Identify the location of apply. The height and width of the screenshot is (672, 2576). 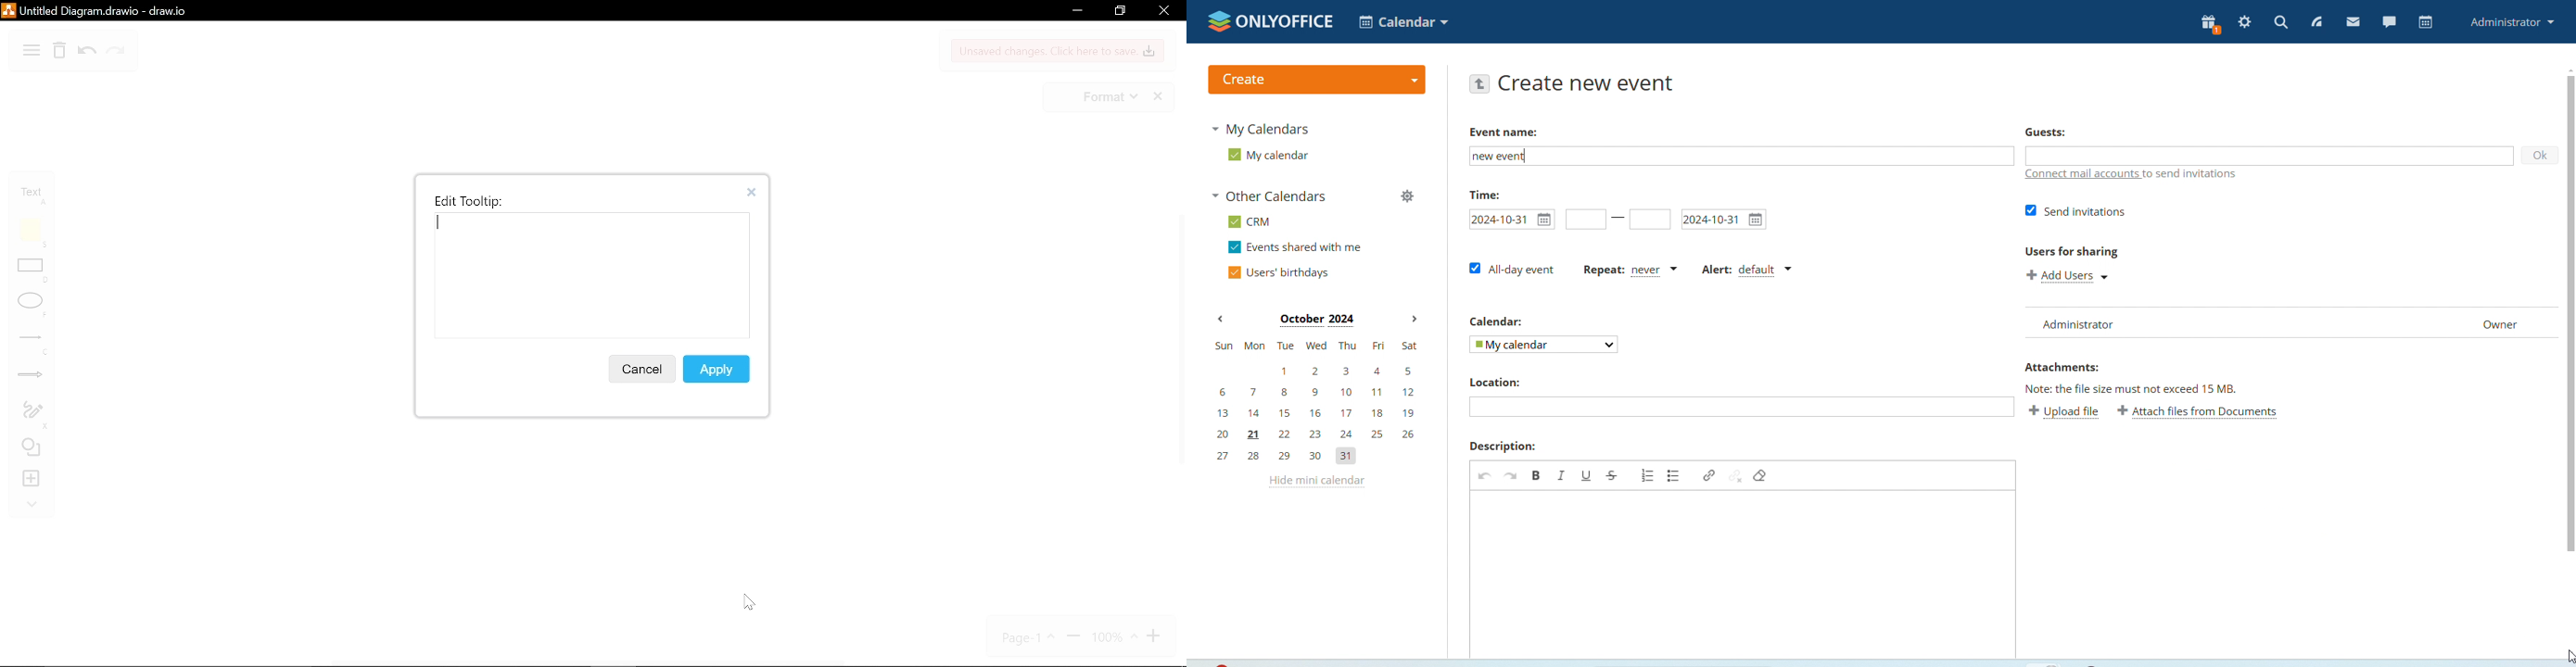
(717, 368).